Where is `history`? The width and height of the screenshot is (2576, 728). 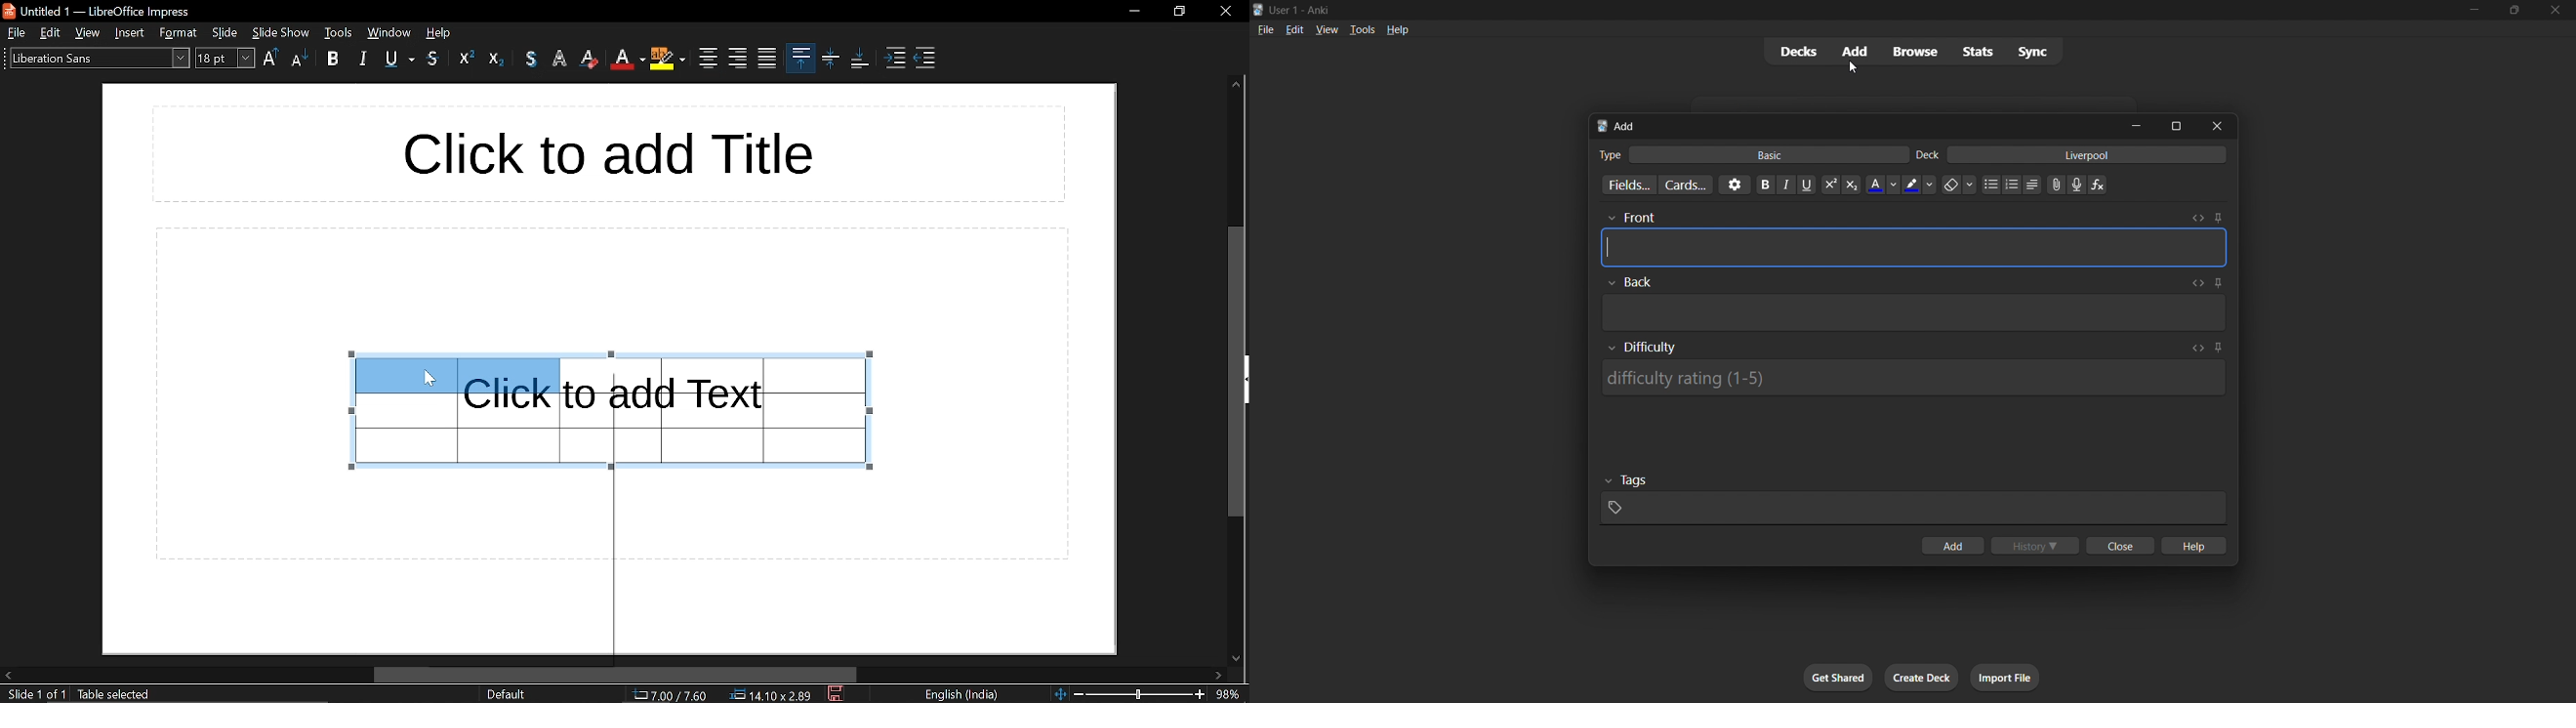
history is located at coordinates (2037, 547).